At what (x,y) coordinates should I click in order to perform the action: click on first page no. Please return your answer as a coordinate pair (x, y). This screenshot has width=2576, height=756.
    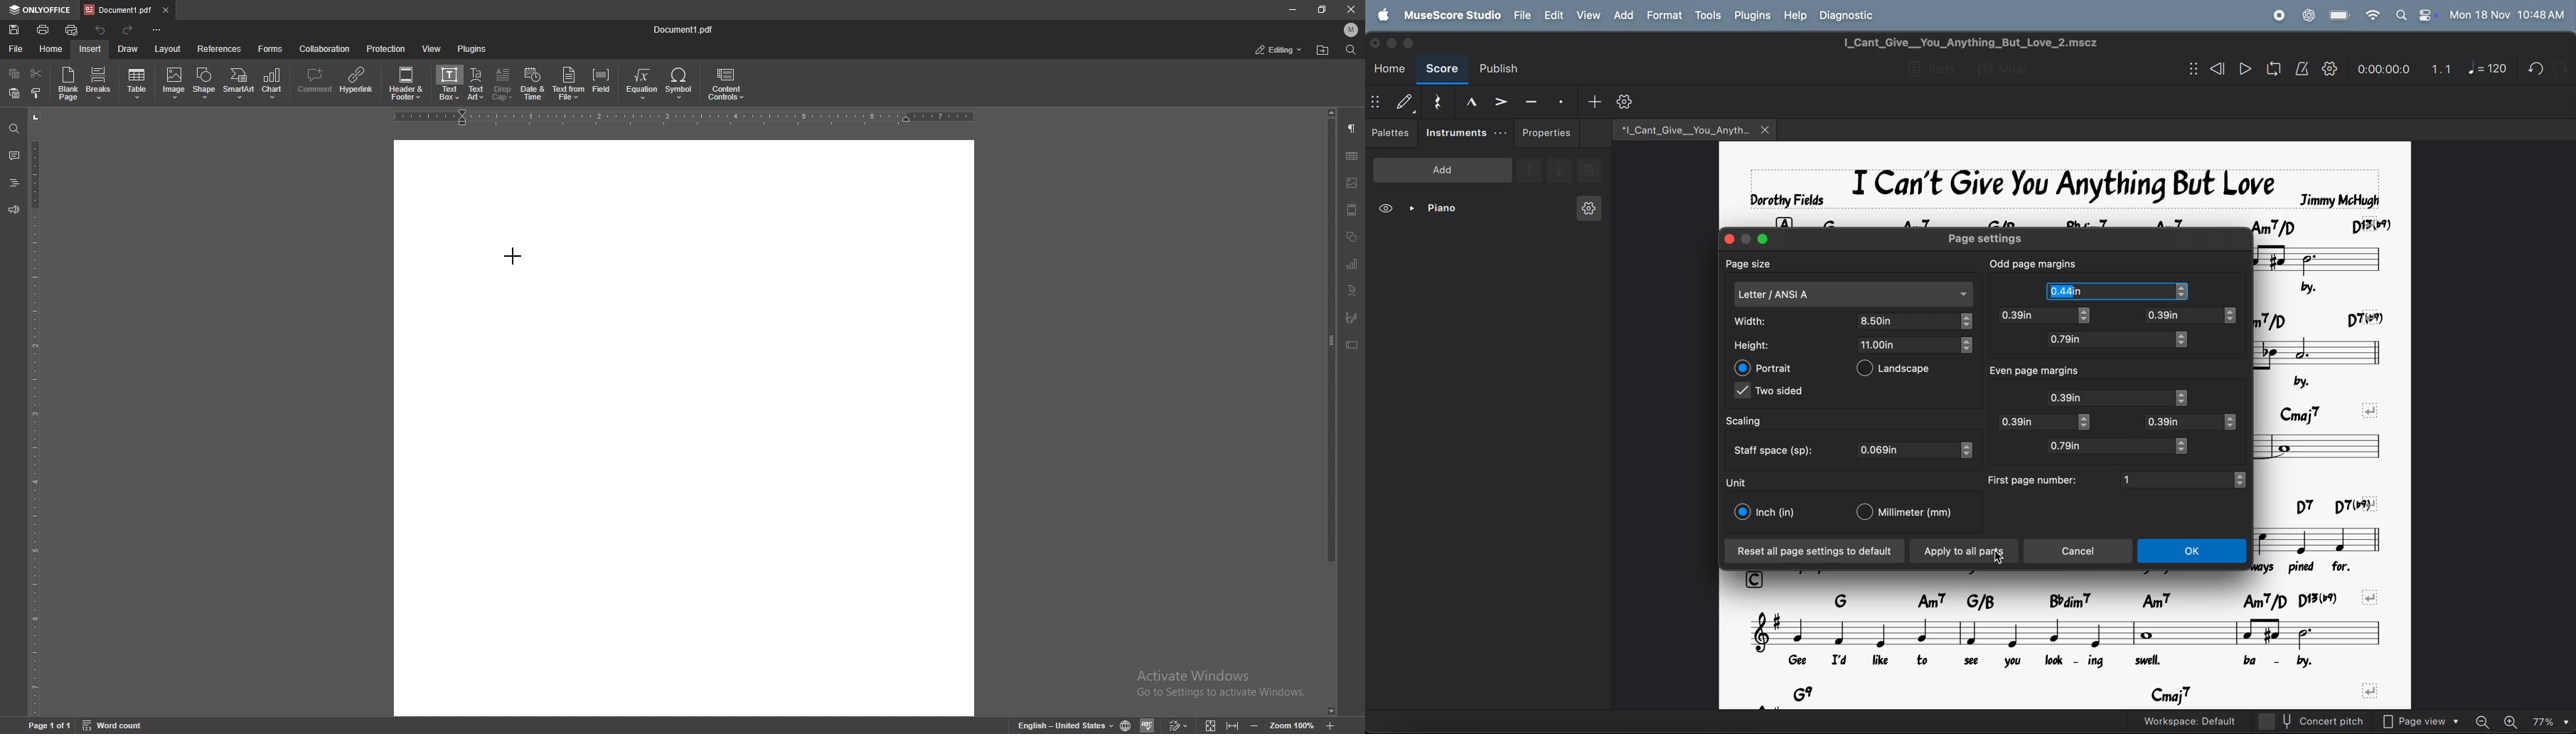
    Looking at the image, I should click on (2034, 479).